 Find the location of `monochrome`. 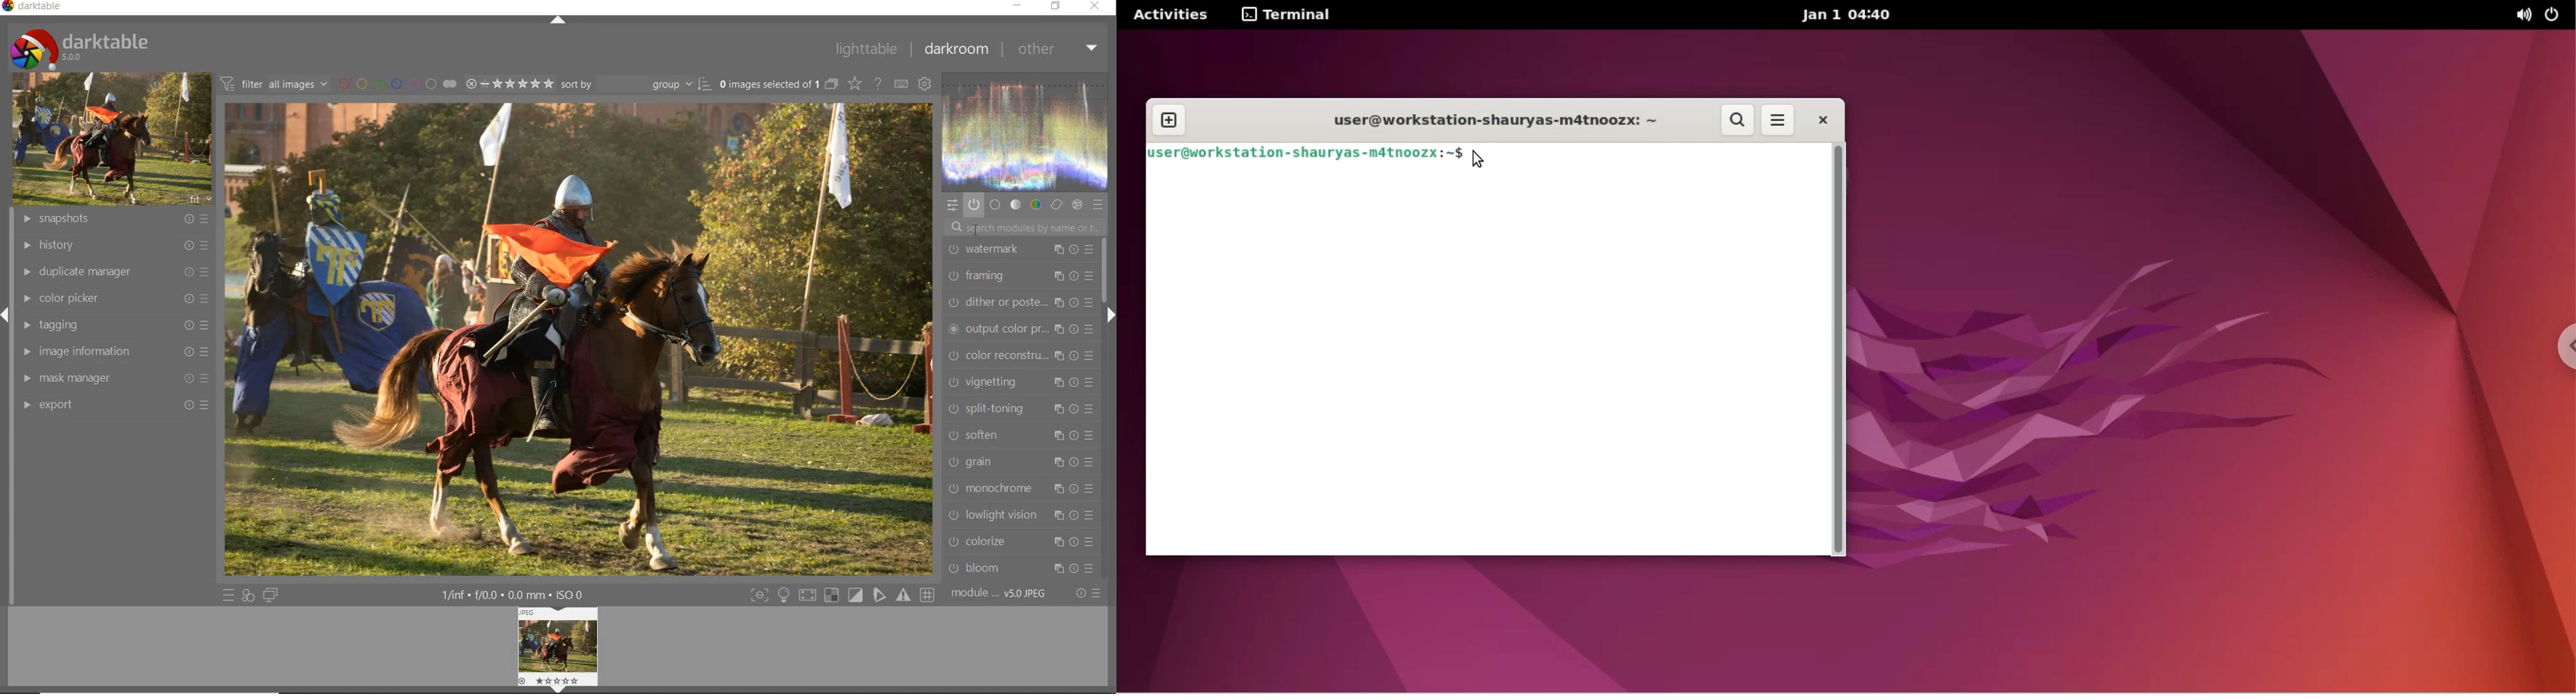

monochrome is located at coordinates (1023, 489).